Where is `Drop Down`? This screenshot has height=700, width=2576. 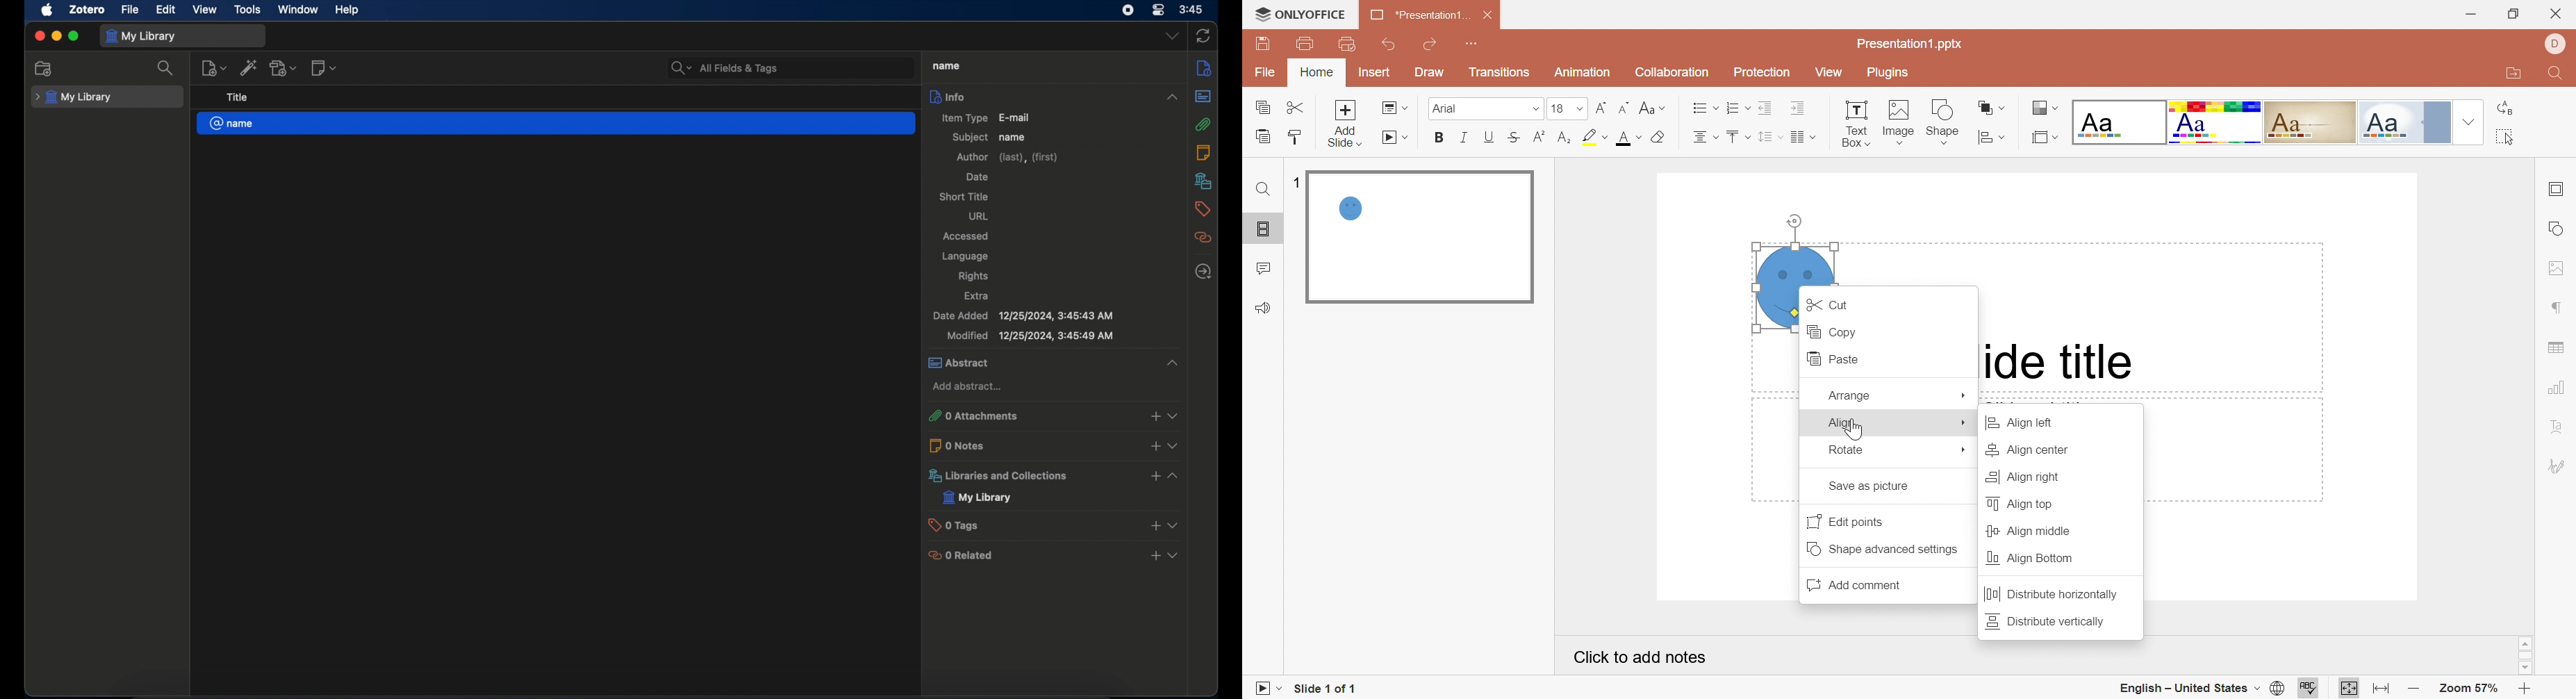 Drop Down is located at coordinates (1535, 110).